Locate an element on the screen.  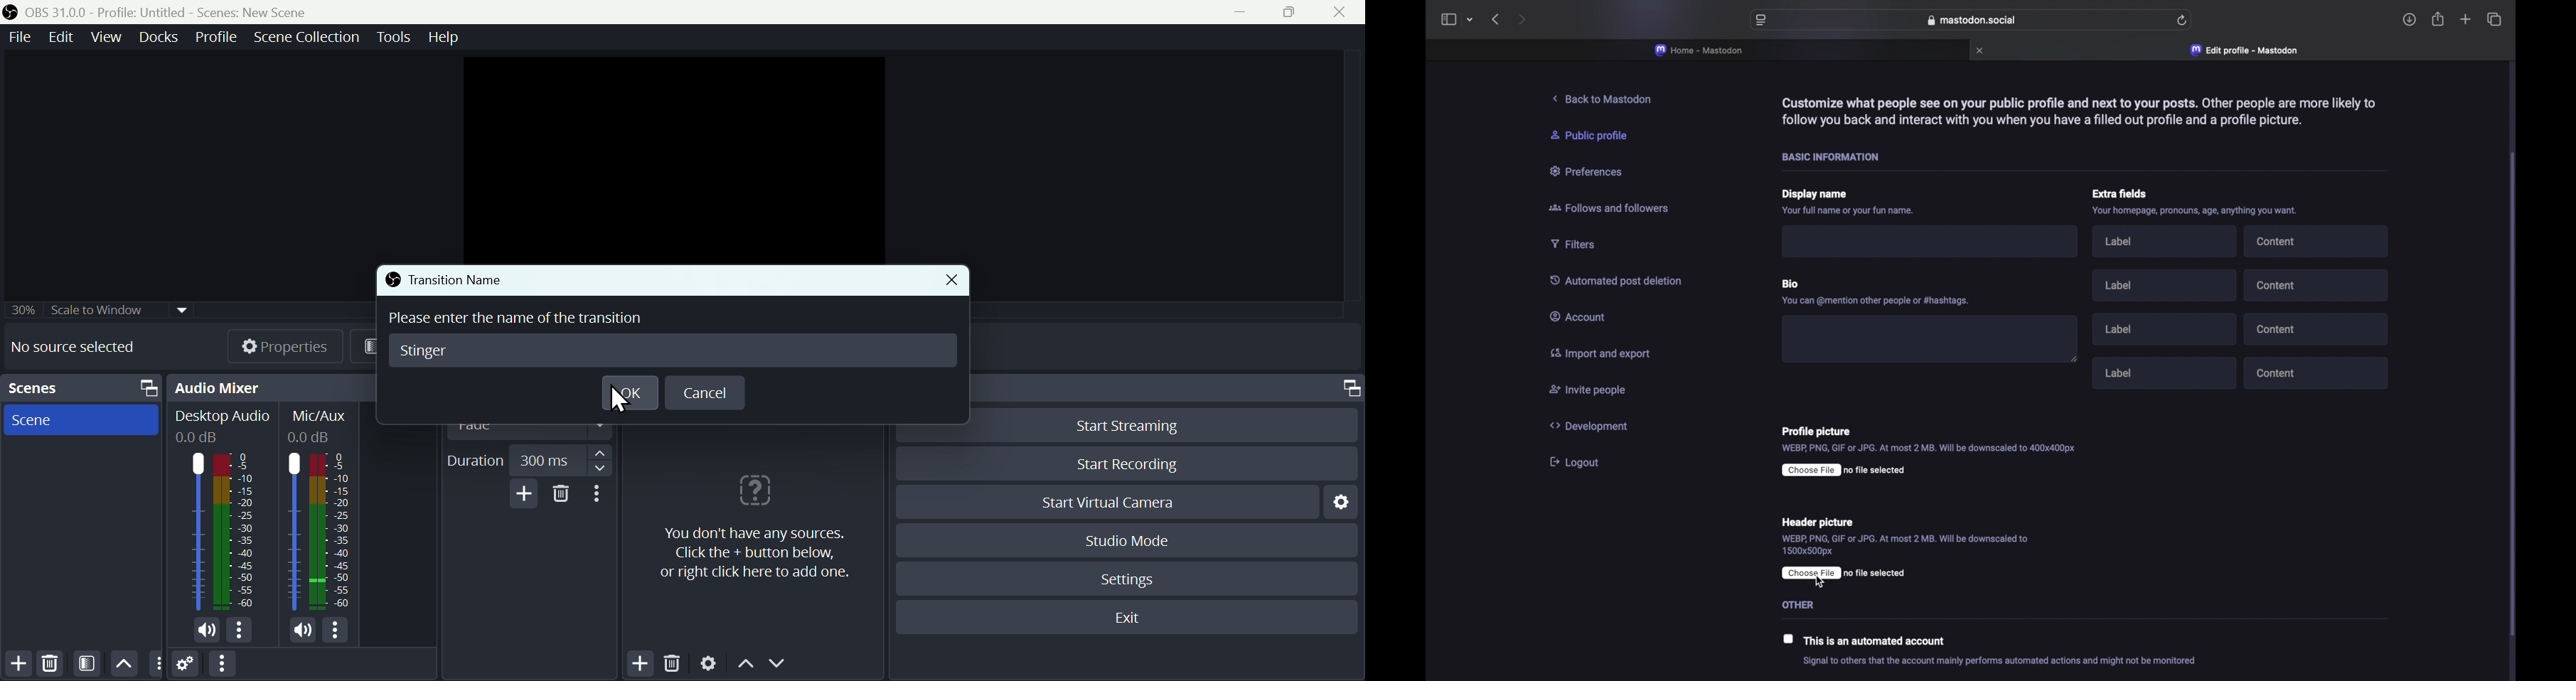
 is located at coordinates (392, 35).